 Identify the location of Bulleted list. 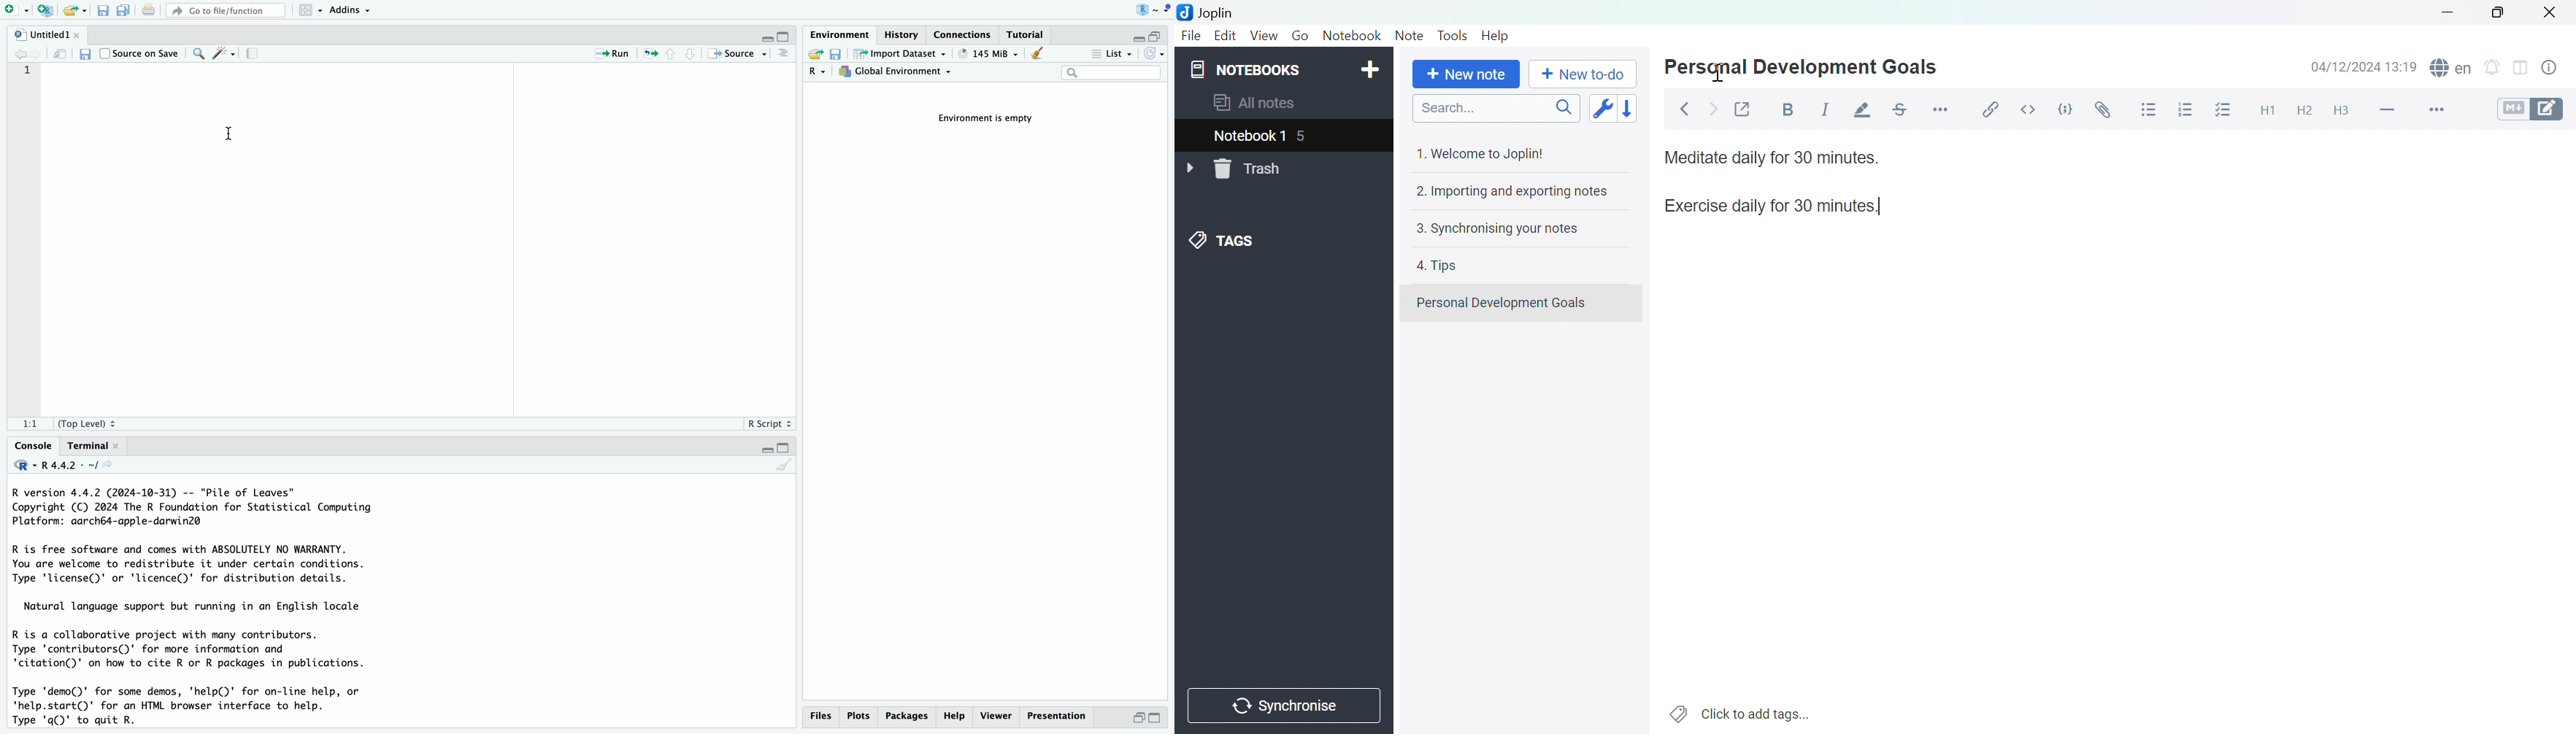
(2150, 111).